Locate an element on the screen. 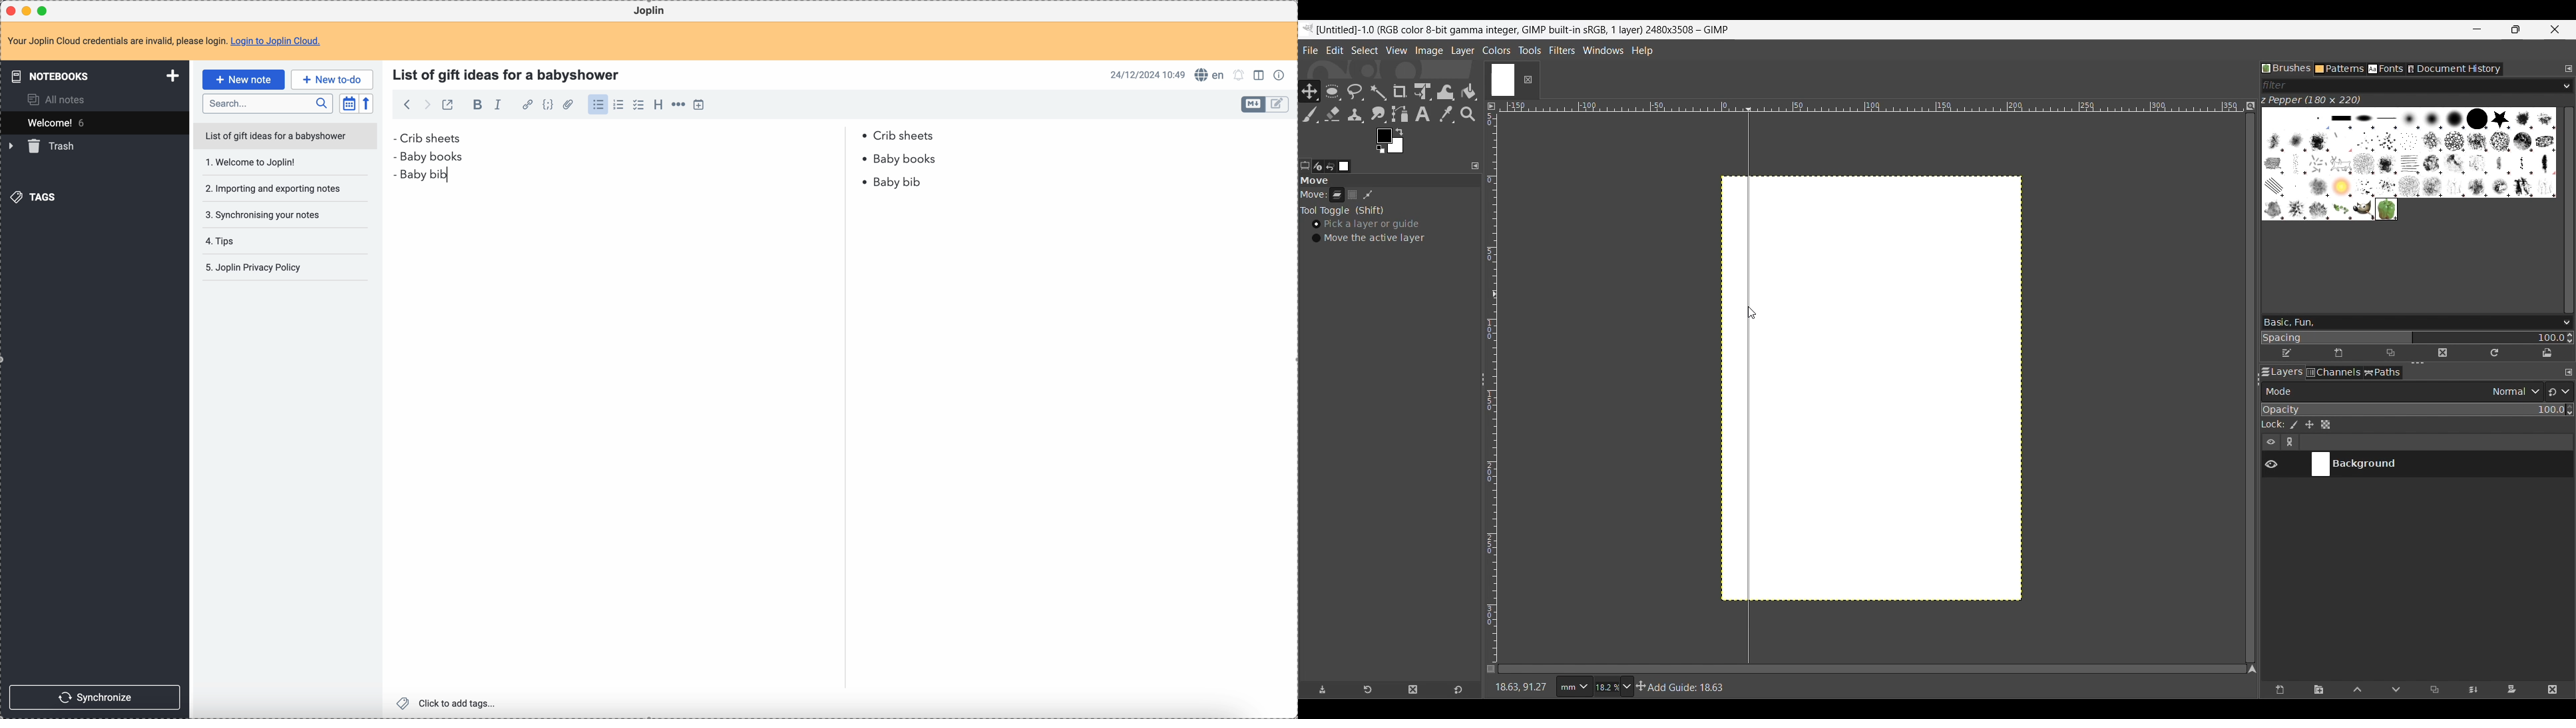  reverse sort order is located at coordinates (366, 104).